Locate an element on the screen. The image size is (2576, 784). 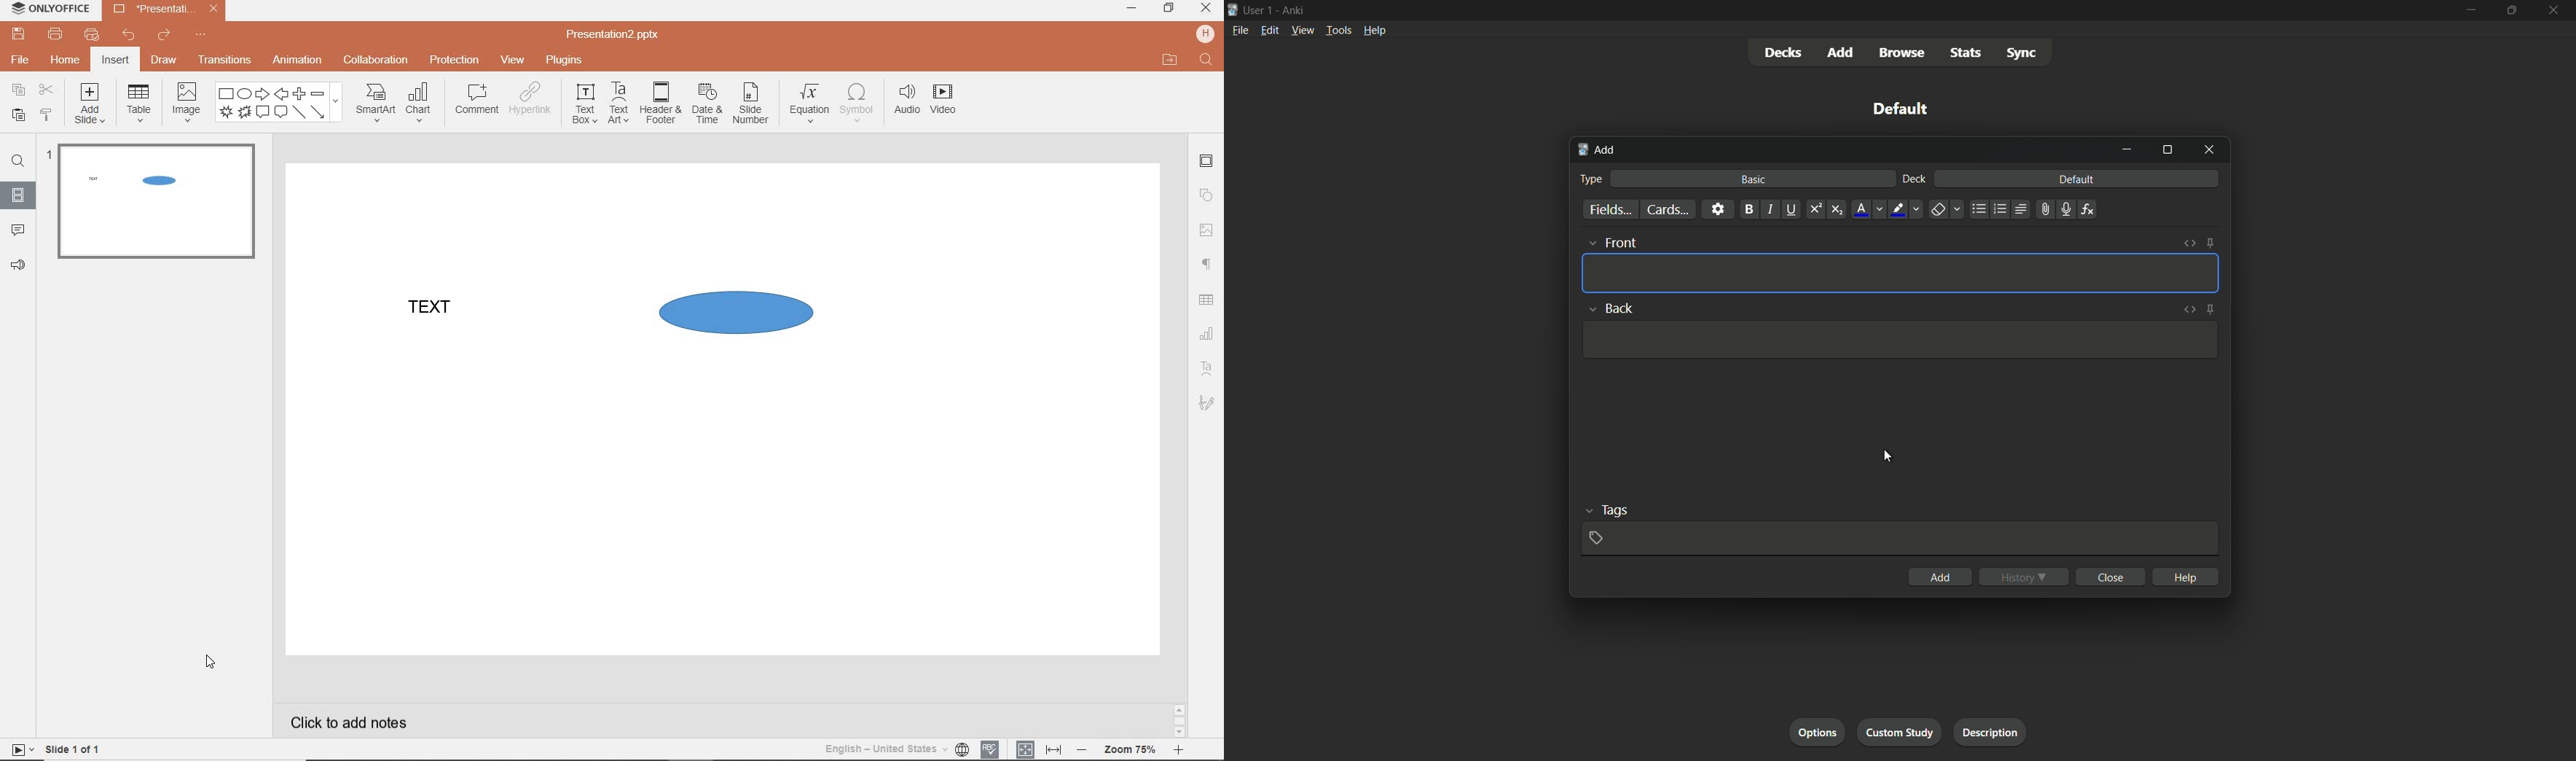
shape is located at coordinates (279, 104).